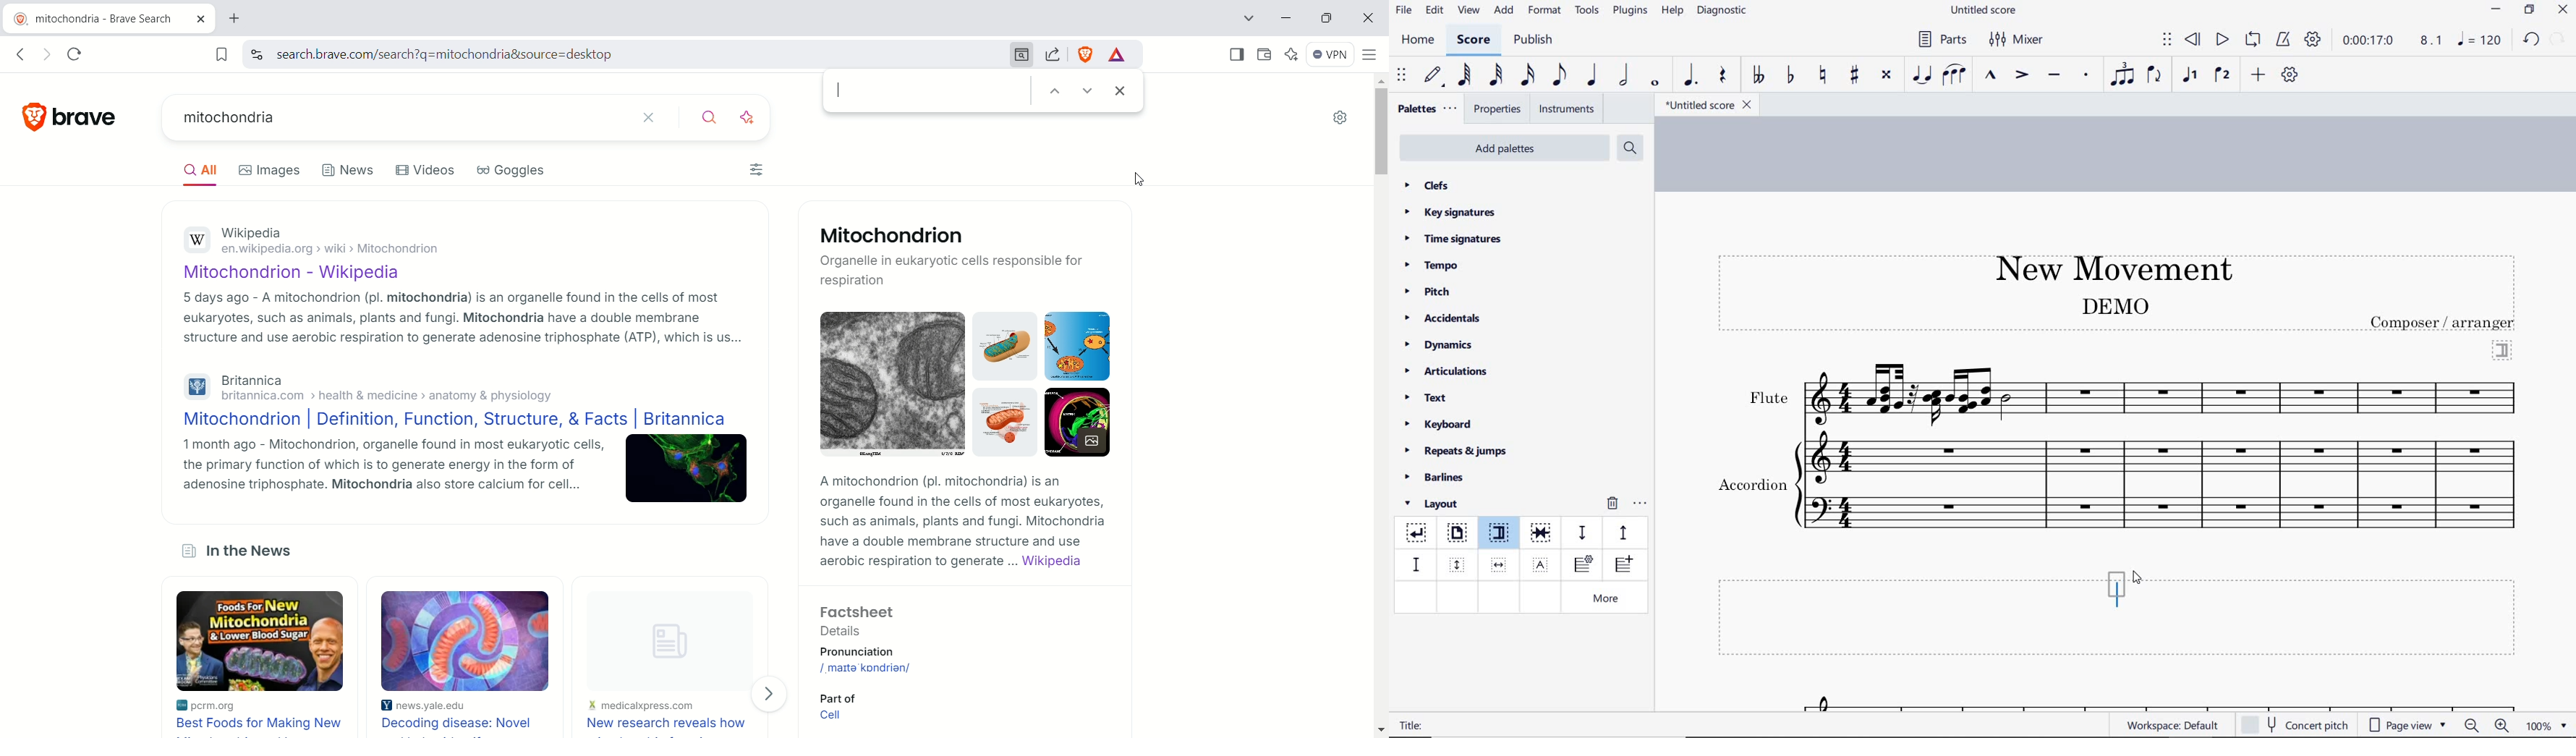  Describe the element at coordinates (2139, 580) in the screenshot. I see `cursor` at that location.